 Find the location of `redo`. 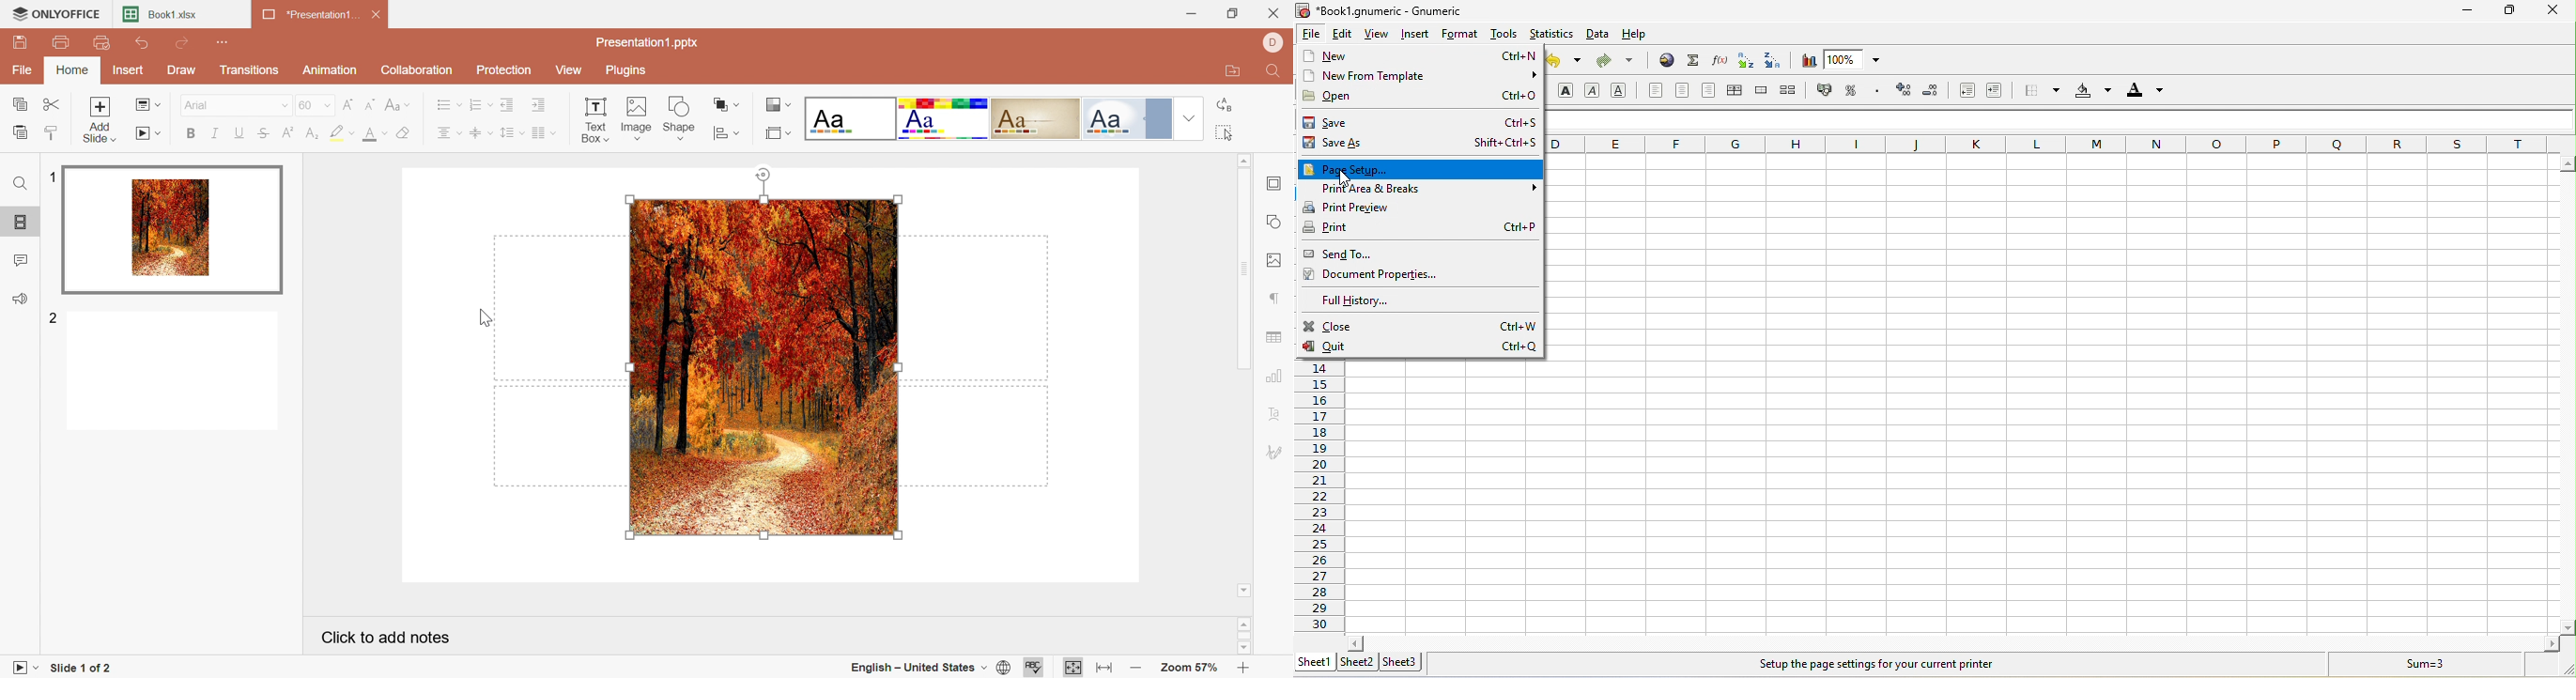

redo is located at coordinates (1621, 62).